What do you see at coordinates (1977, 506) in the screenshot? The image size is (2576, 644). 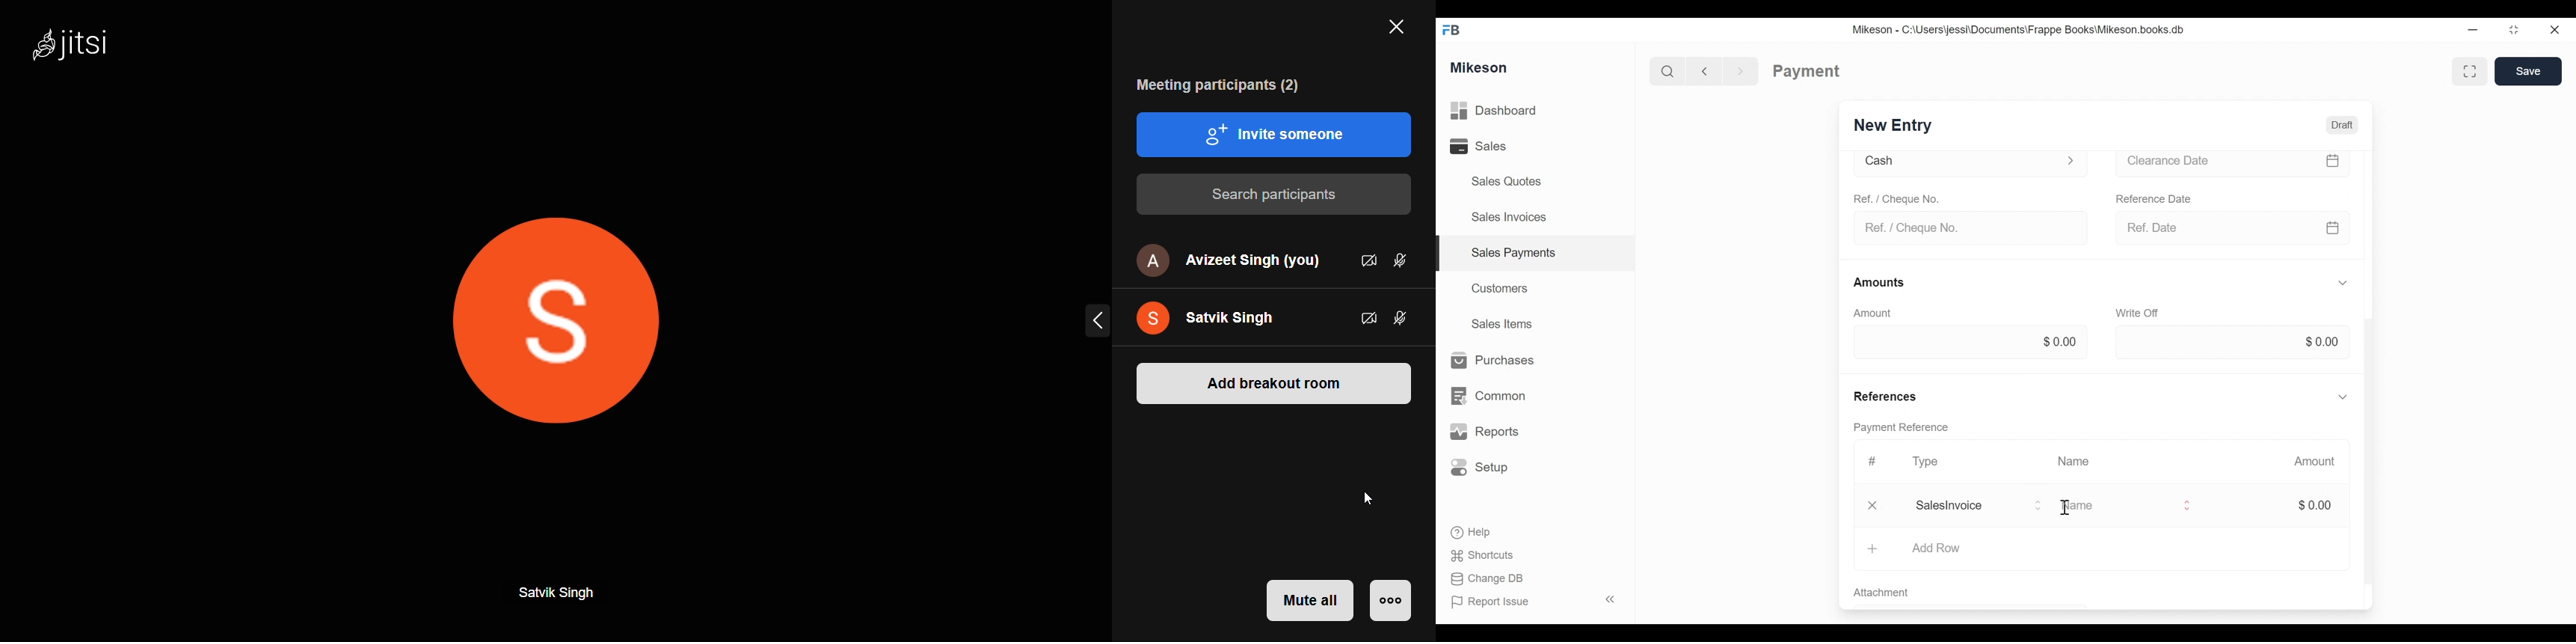 I see `Salesinvoice` at bounding box center [1977, 506].